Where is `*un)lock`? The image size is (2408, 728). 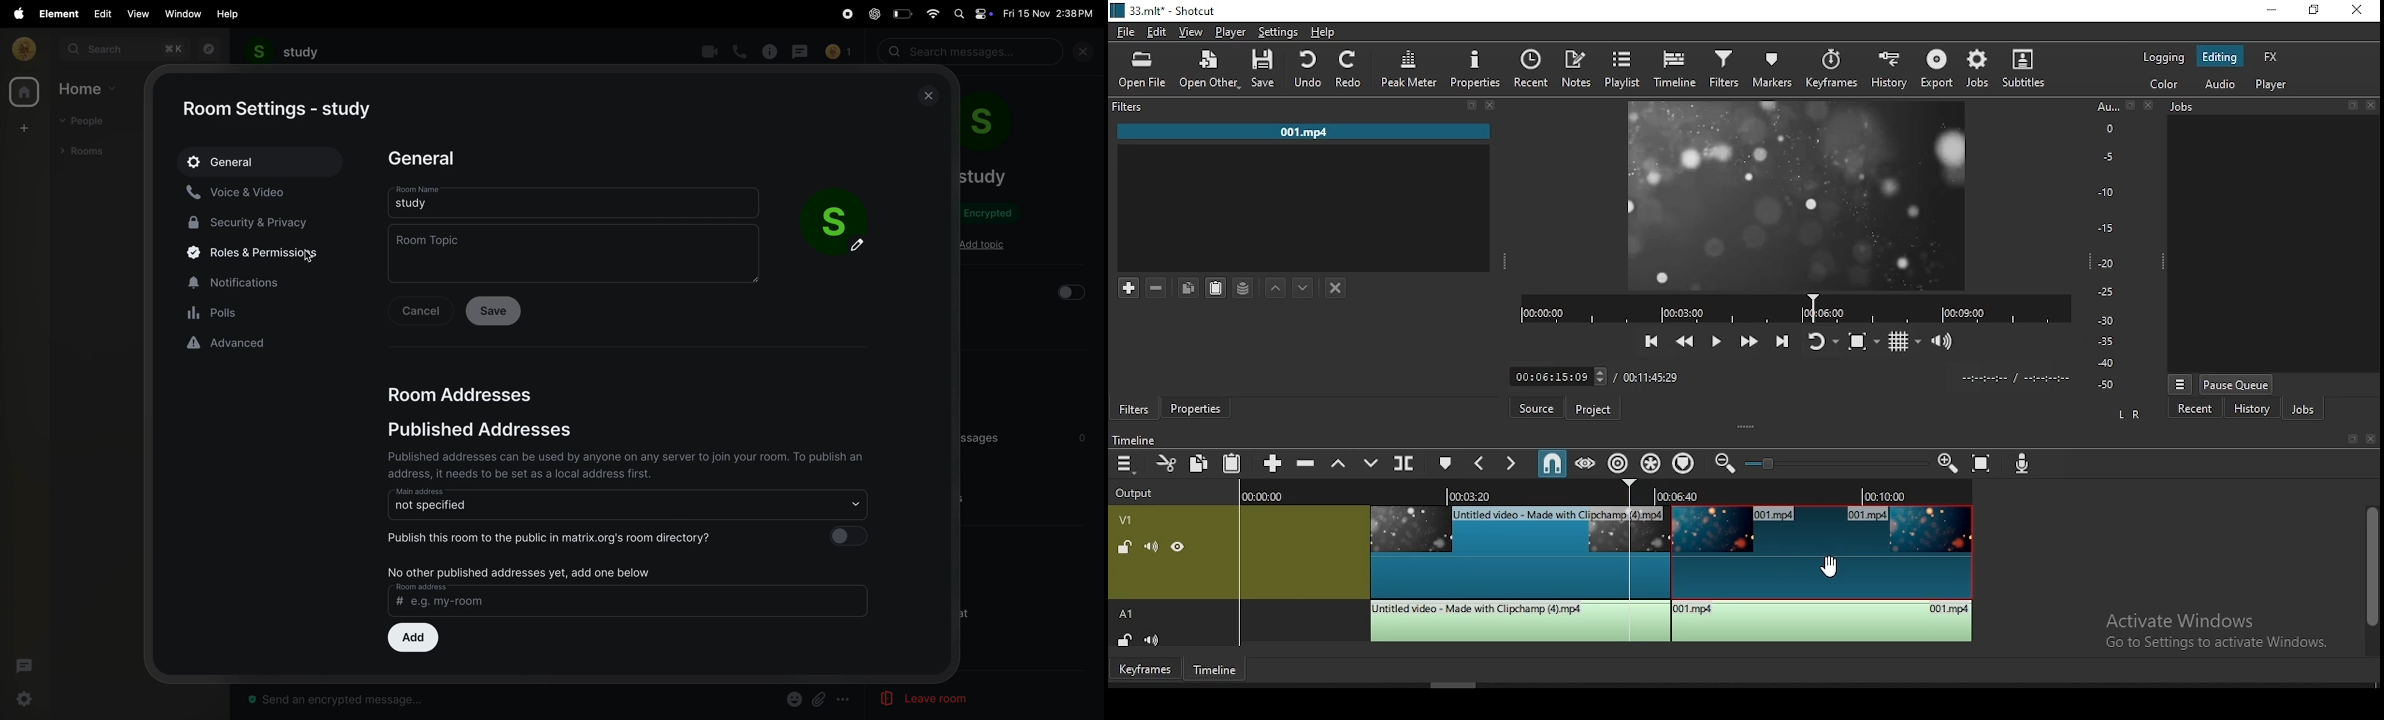 *un)lock is located at coordinates (1121, 546).